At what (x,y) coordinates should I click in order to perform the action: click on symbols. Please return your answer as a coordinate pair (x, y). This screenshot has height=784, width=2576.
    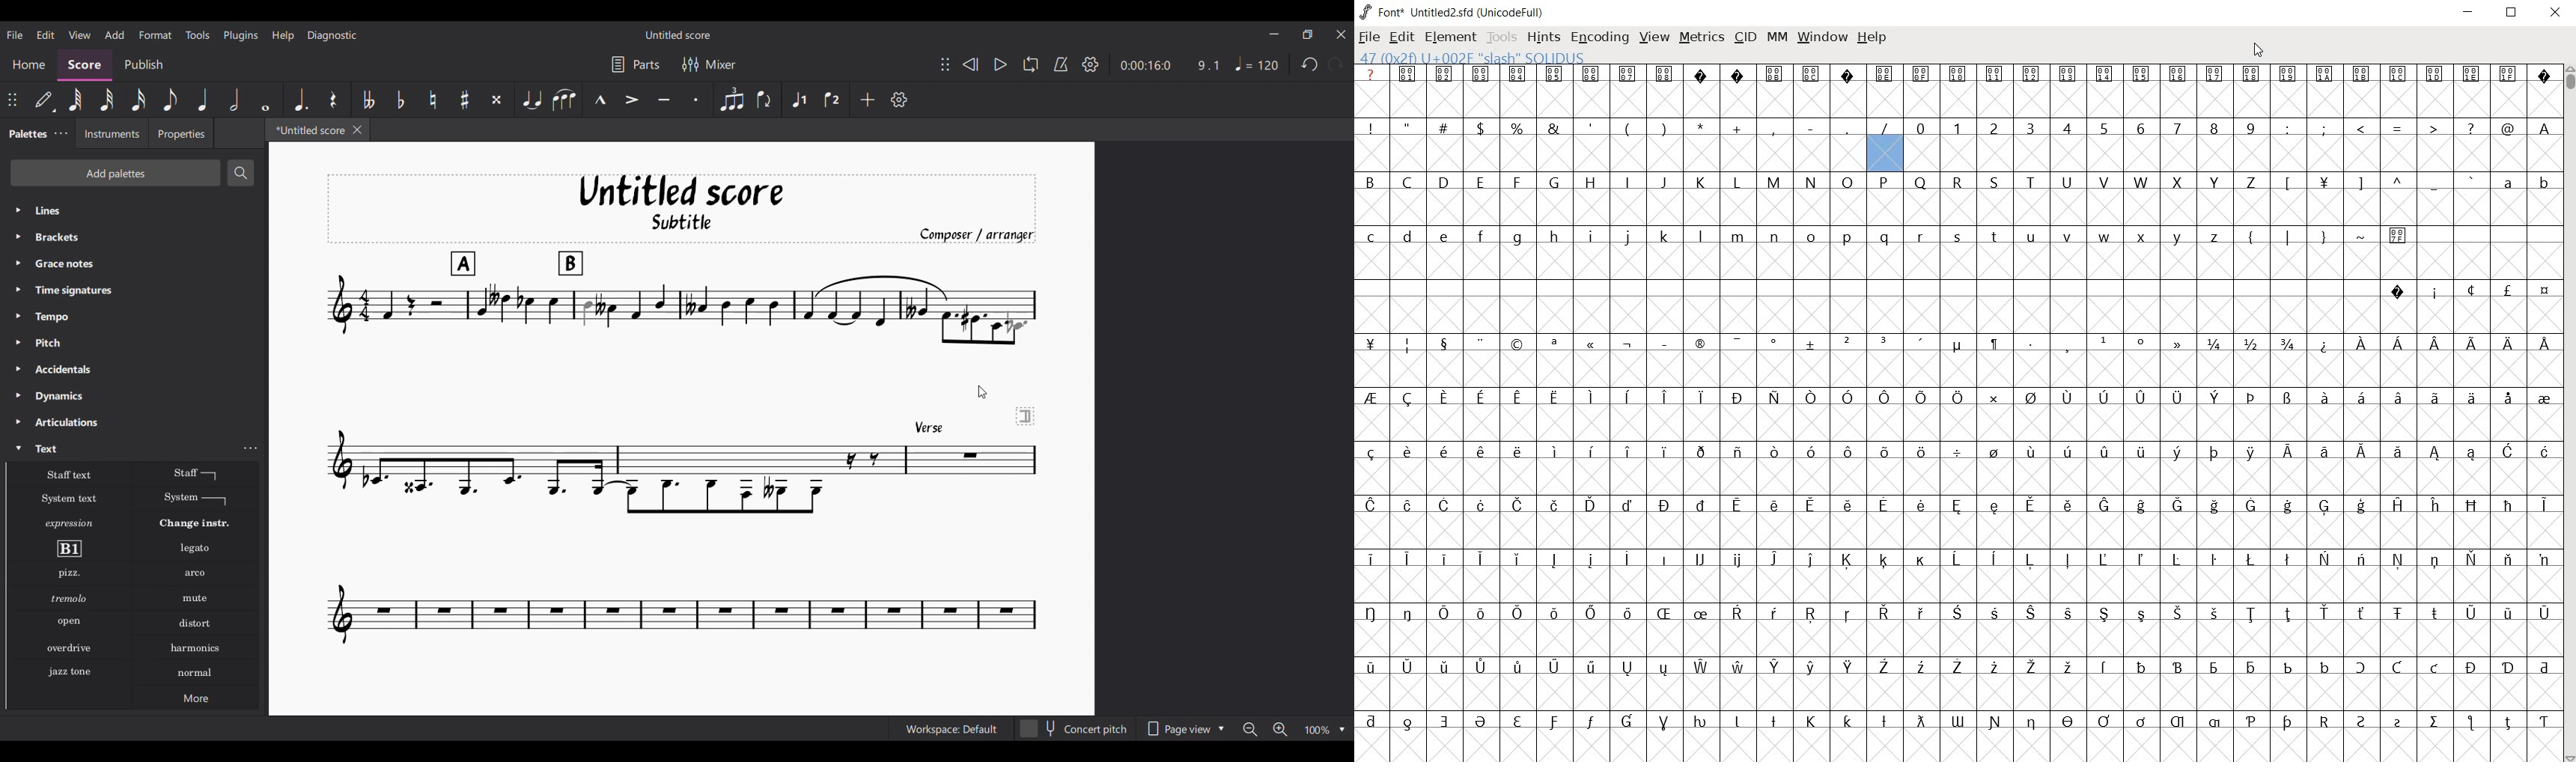
    Looking at the image, I should click on (1631, 127).